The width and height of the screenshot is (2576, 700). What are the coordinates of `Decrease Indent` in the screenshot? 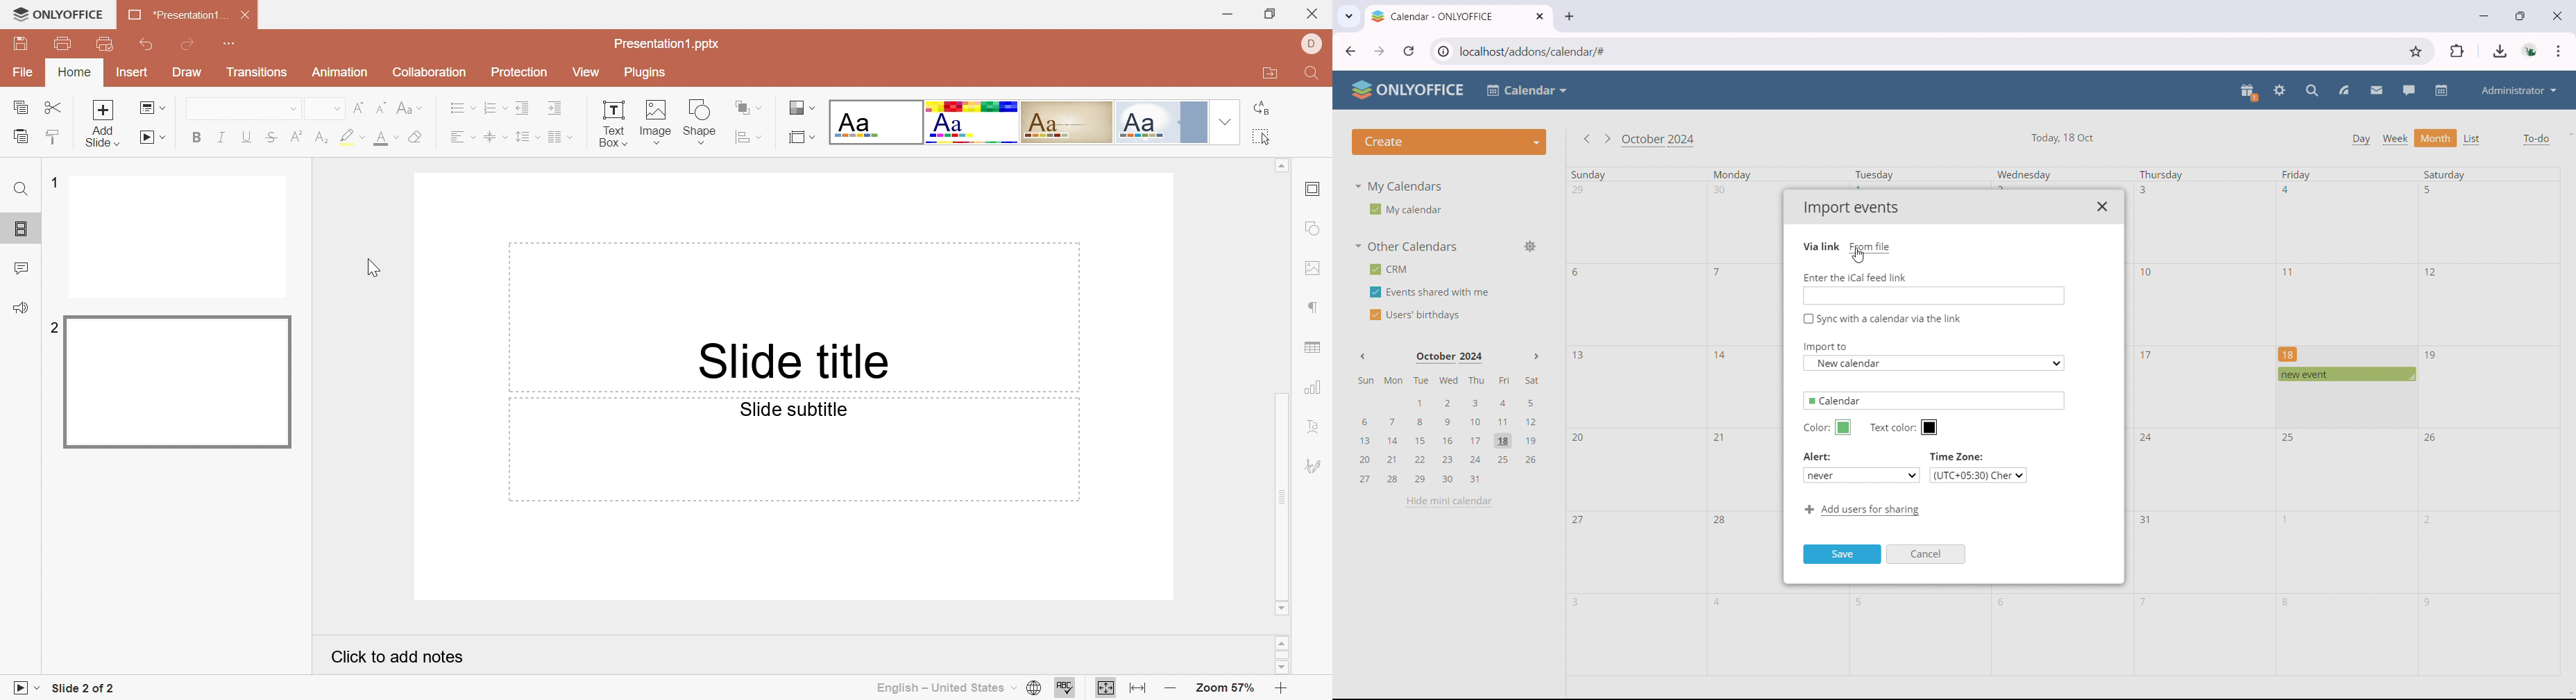 It's located at (520, 106).